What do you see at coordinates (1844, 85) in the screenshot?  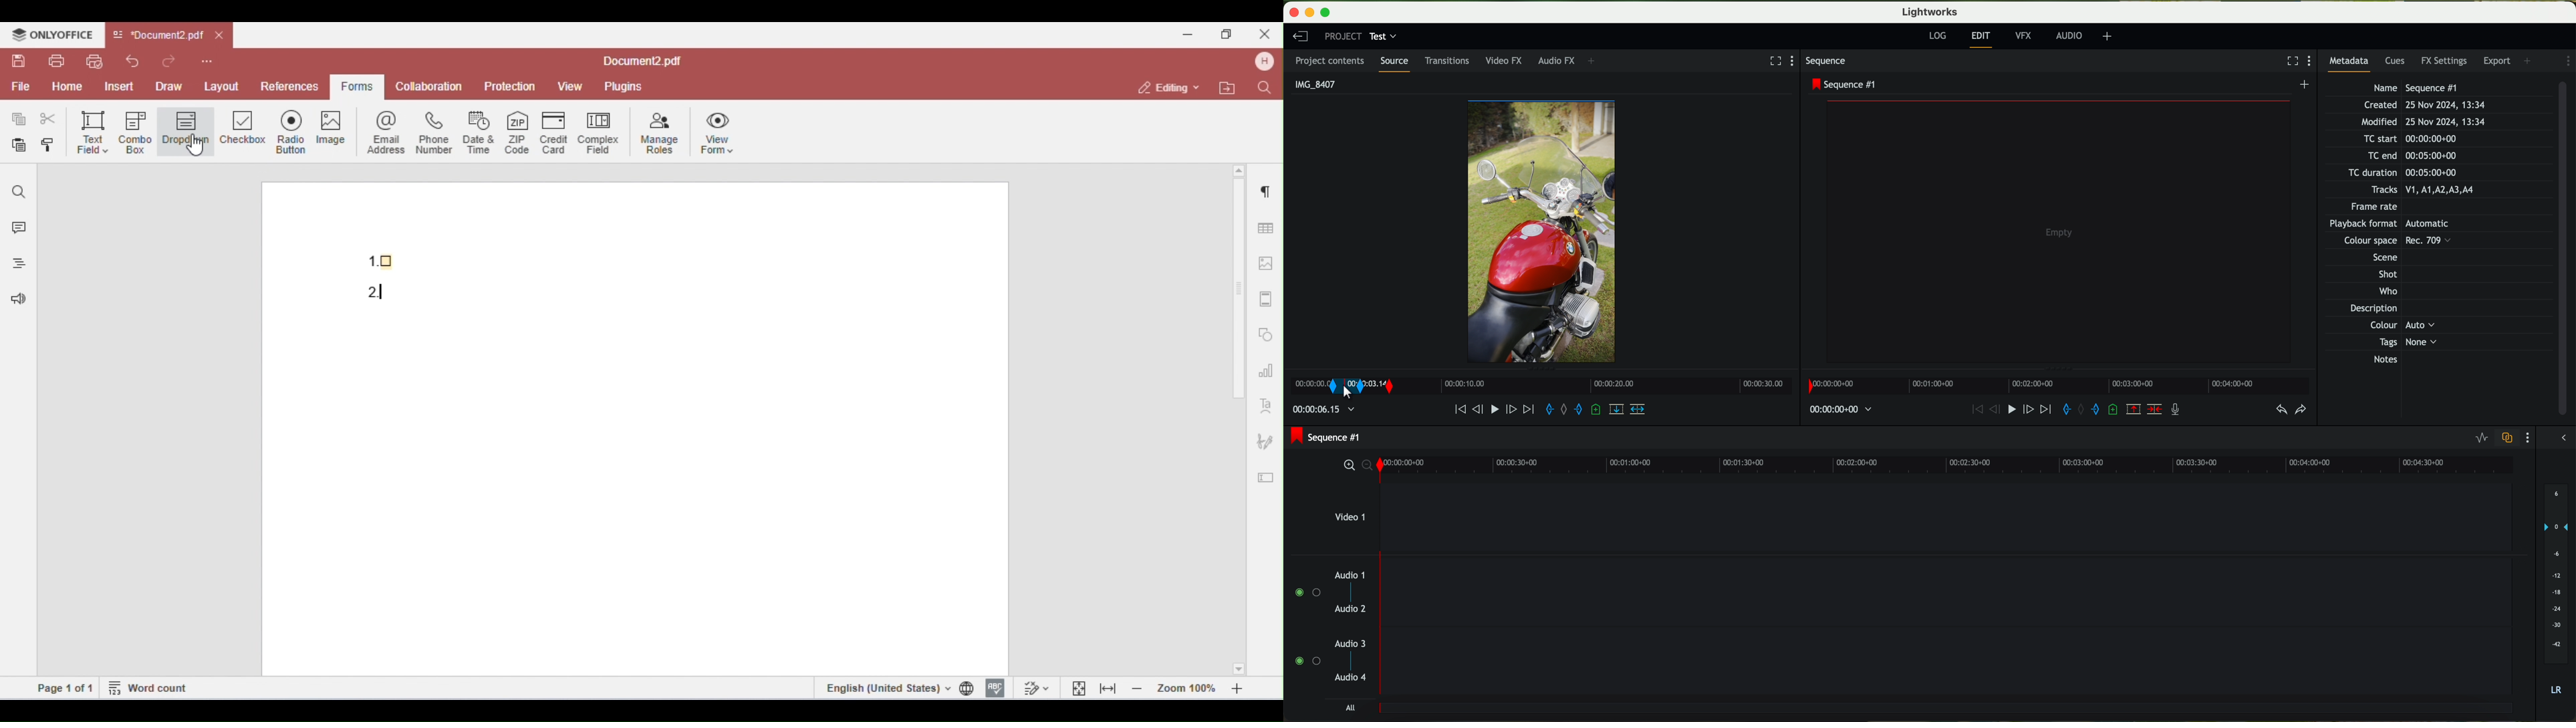 I see `sequence #1` at bounding box center [1844, 85].